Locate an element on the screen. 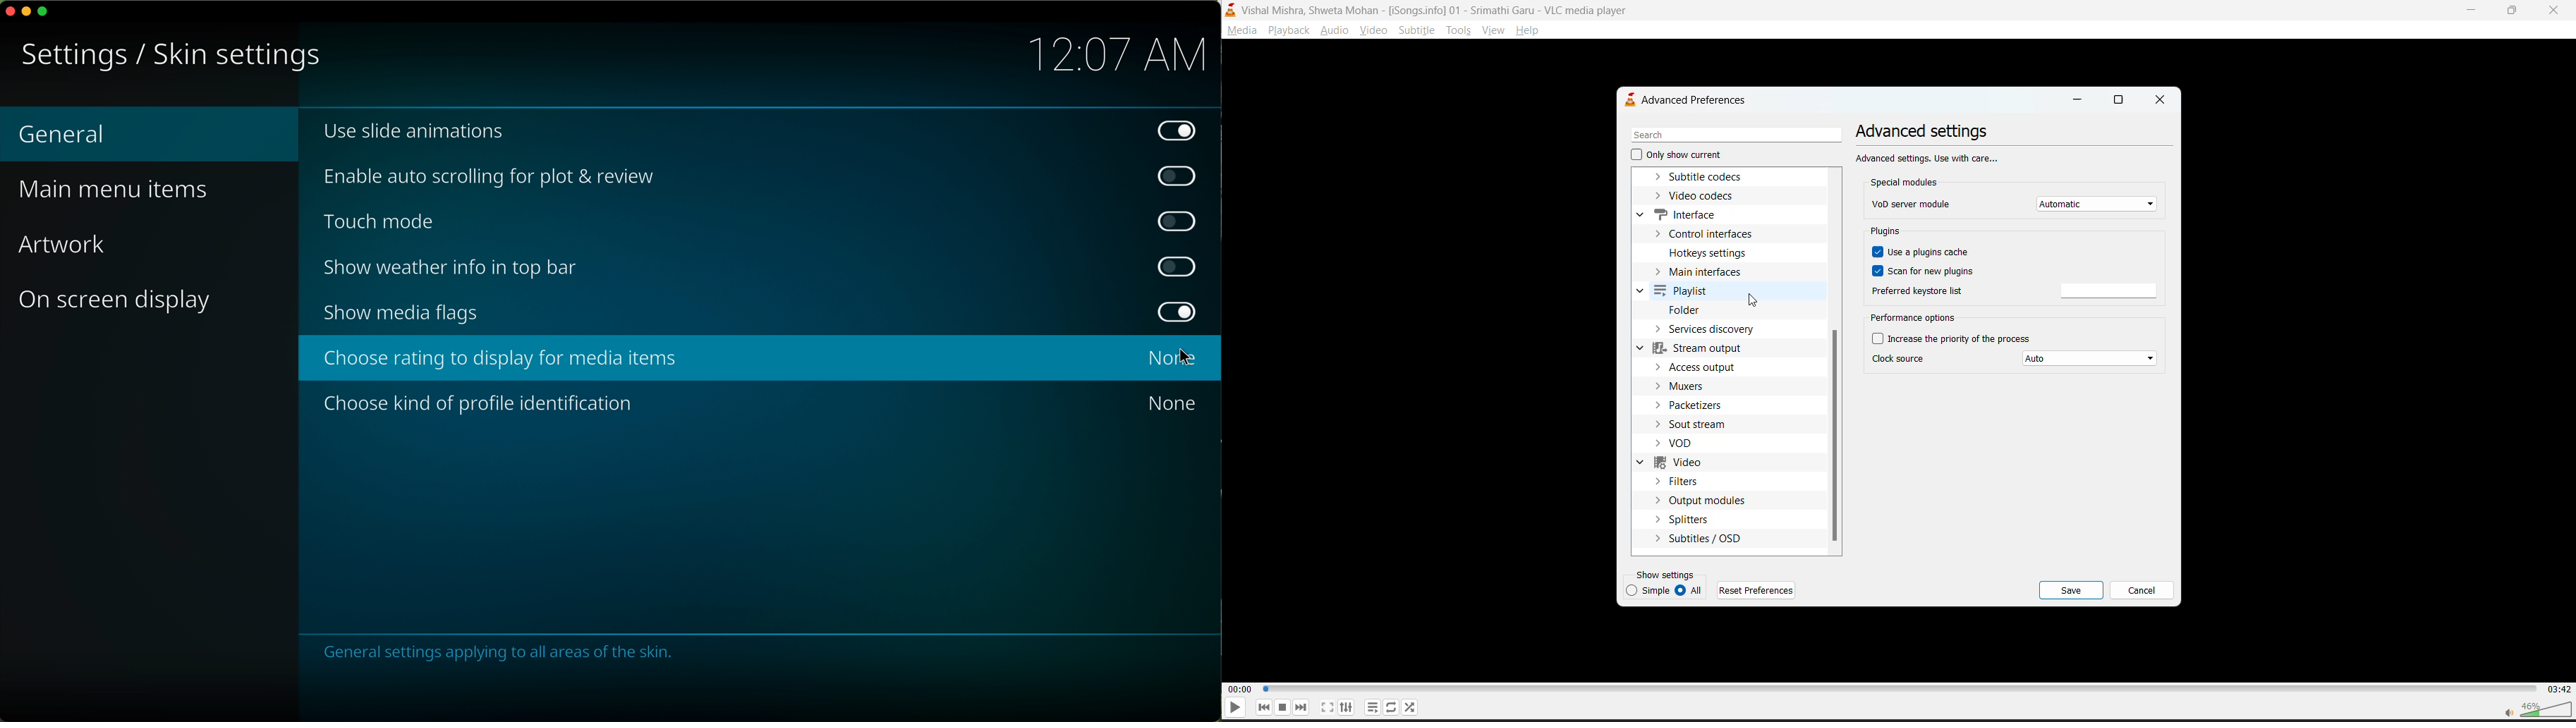 This screenshot has height=728, width=2576. filters is located at coordinates (1682, 481).